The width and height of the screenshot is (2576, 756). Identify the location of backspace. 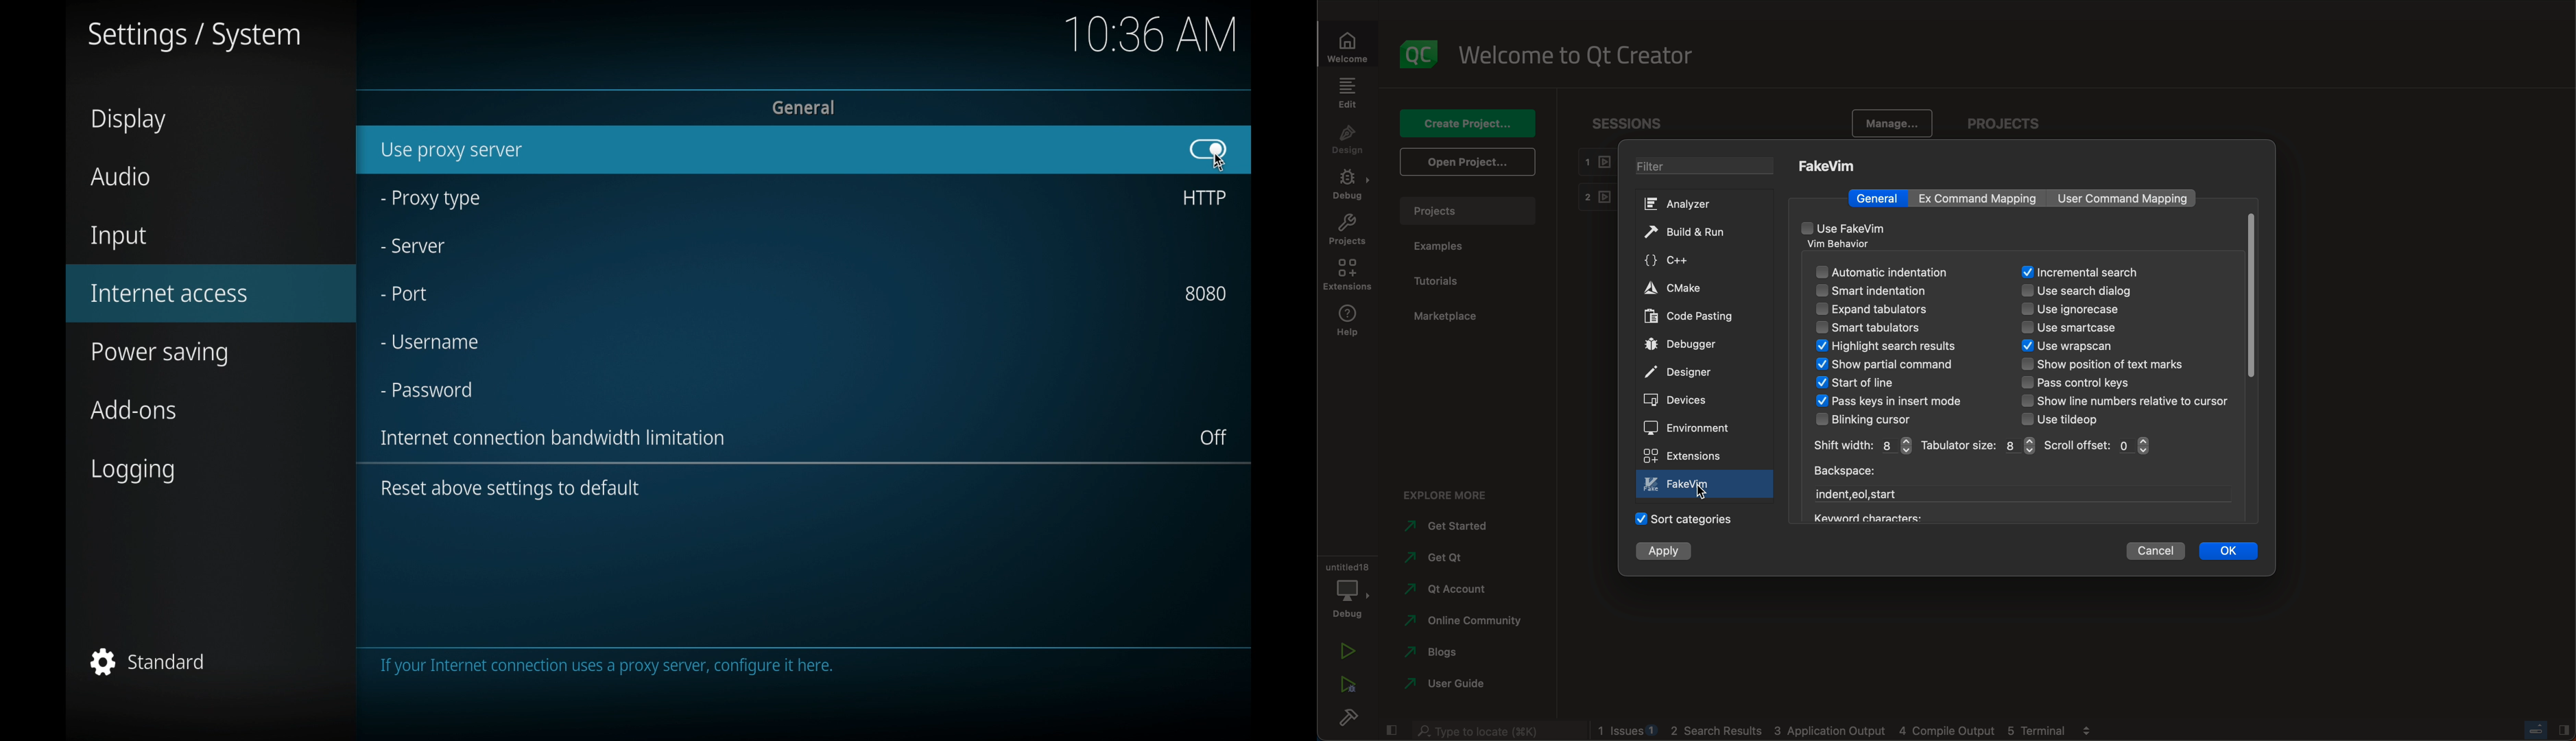
(1843, 473).